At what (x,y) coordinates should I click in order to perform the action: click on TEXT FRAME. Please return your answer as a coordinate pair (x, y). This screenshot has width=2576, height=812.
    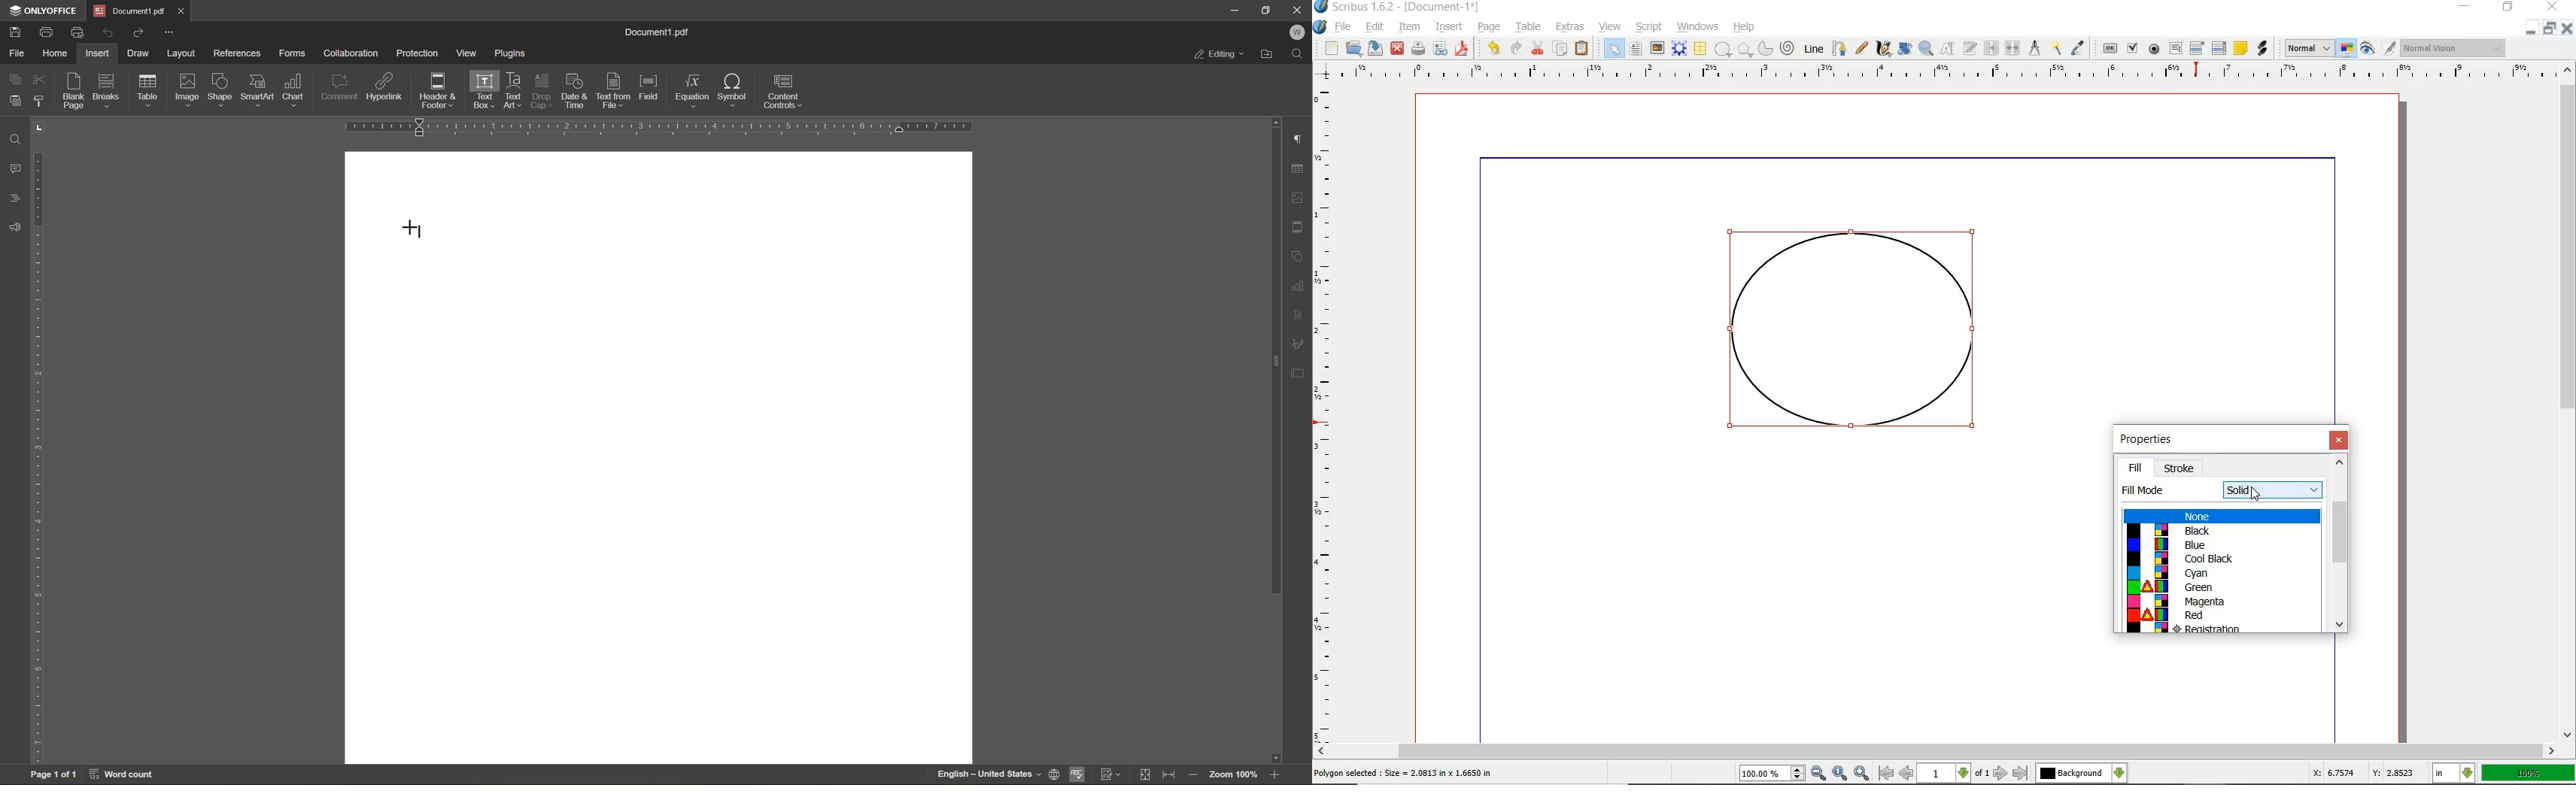
    Looking at the image, I should click on (1636, 48).